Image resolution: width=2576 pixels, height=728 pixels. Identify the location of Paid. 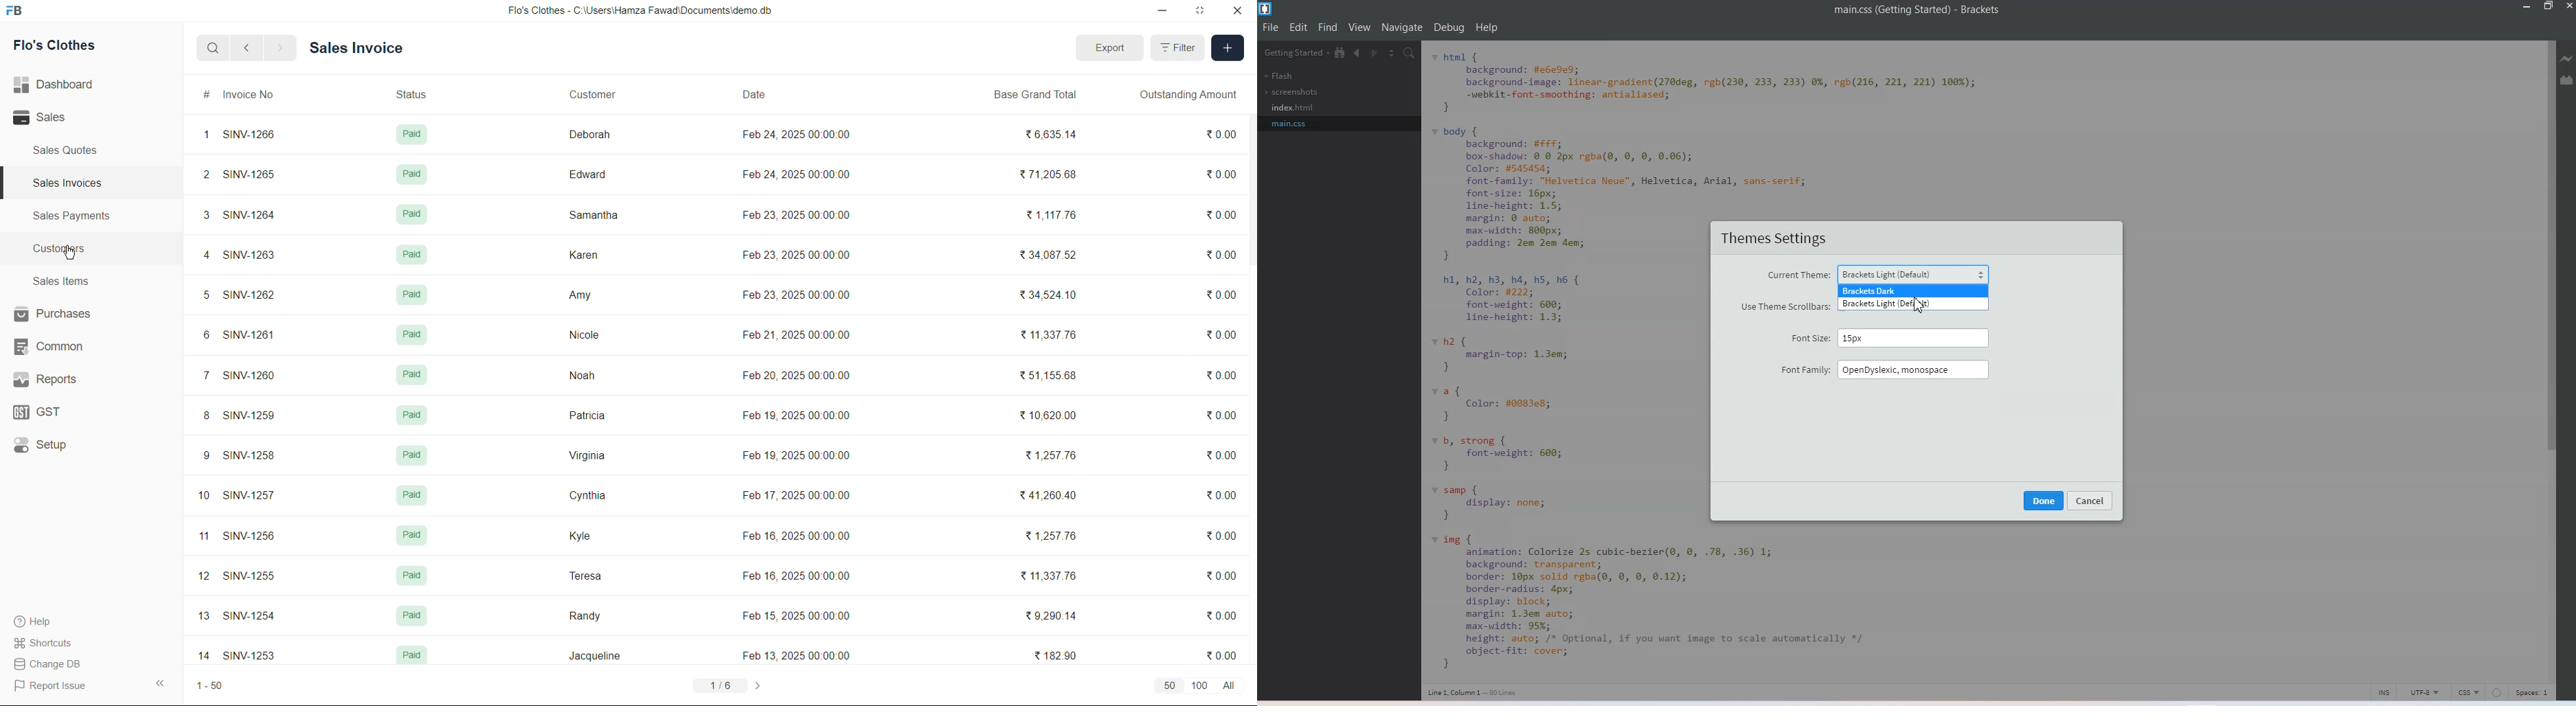
(411, 294).